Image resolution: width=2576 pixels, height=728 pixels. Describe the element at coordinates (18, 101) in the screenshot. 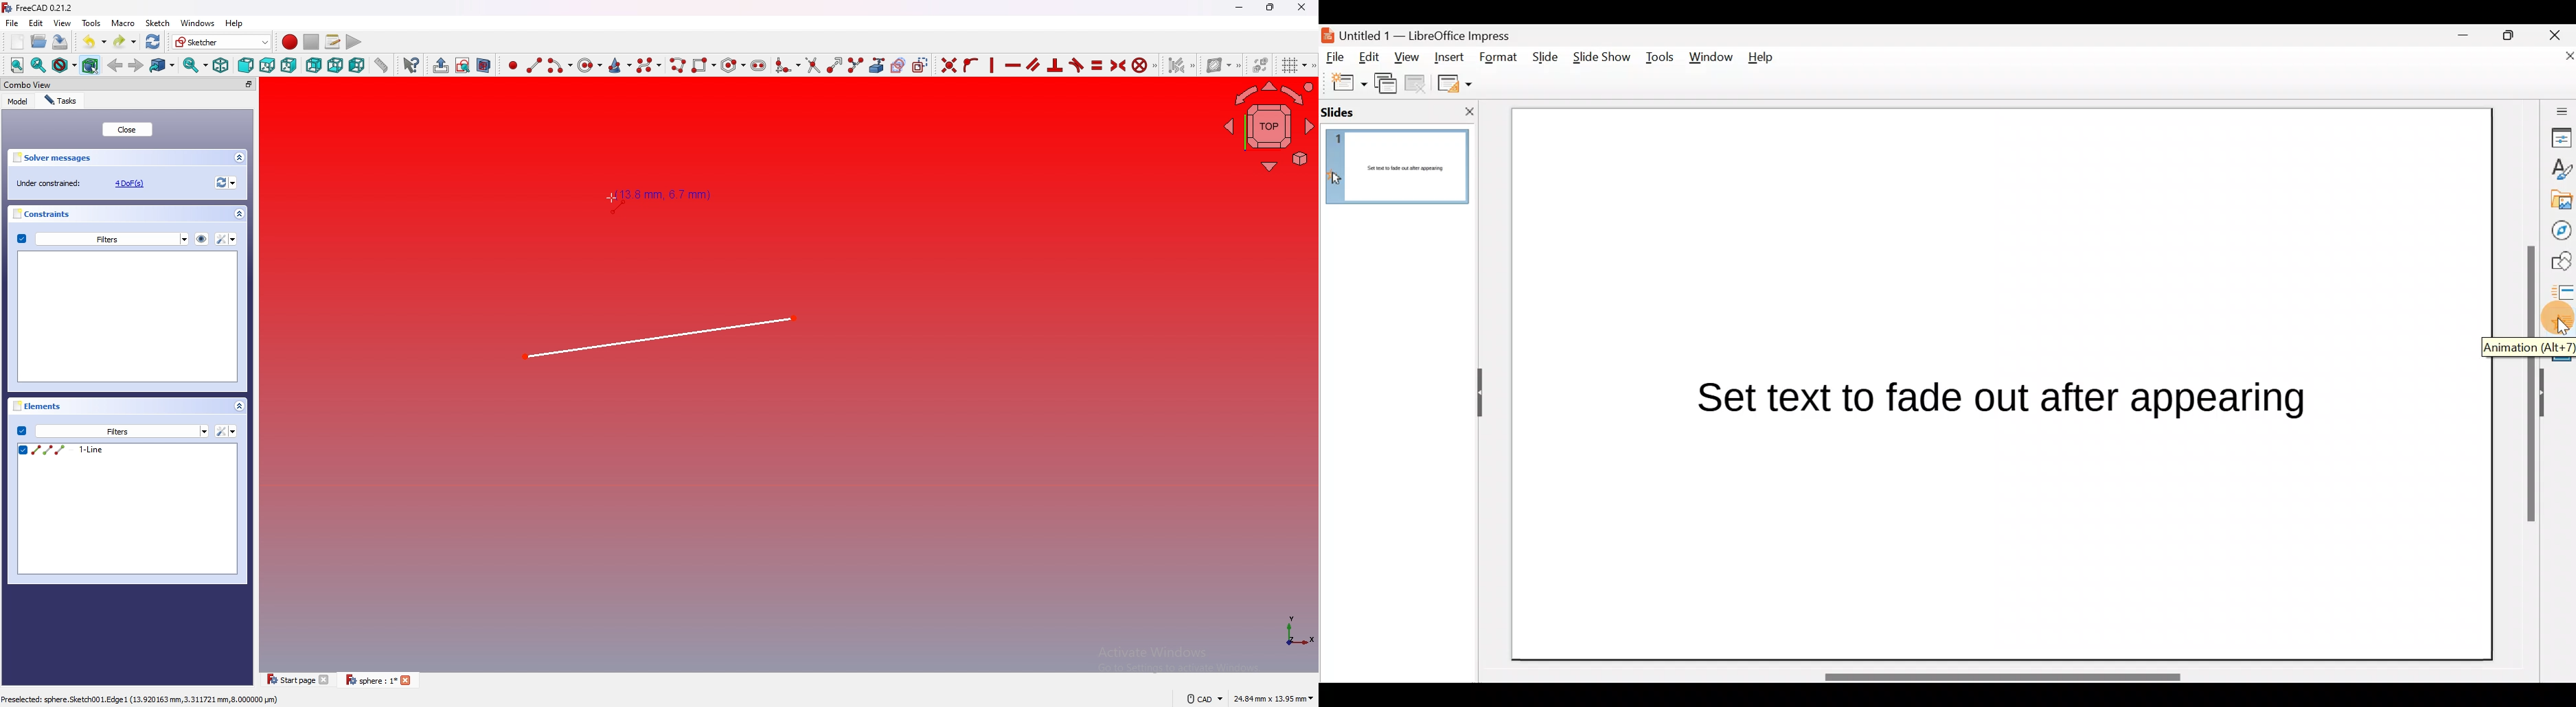

I see `Model` at that location.